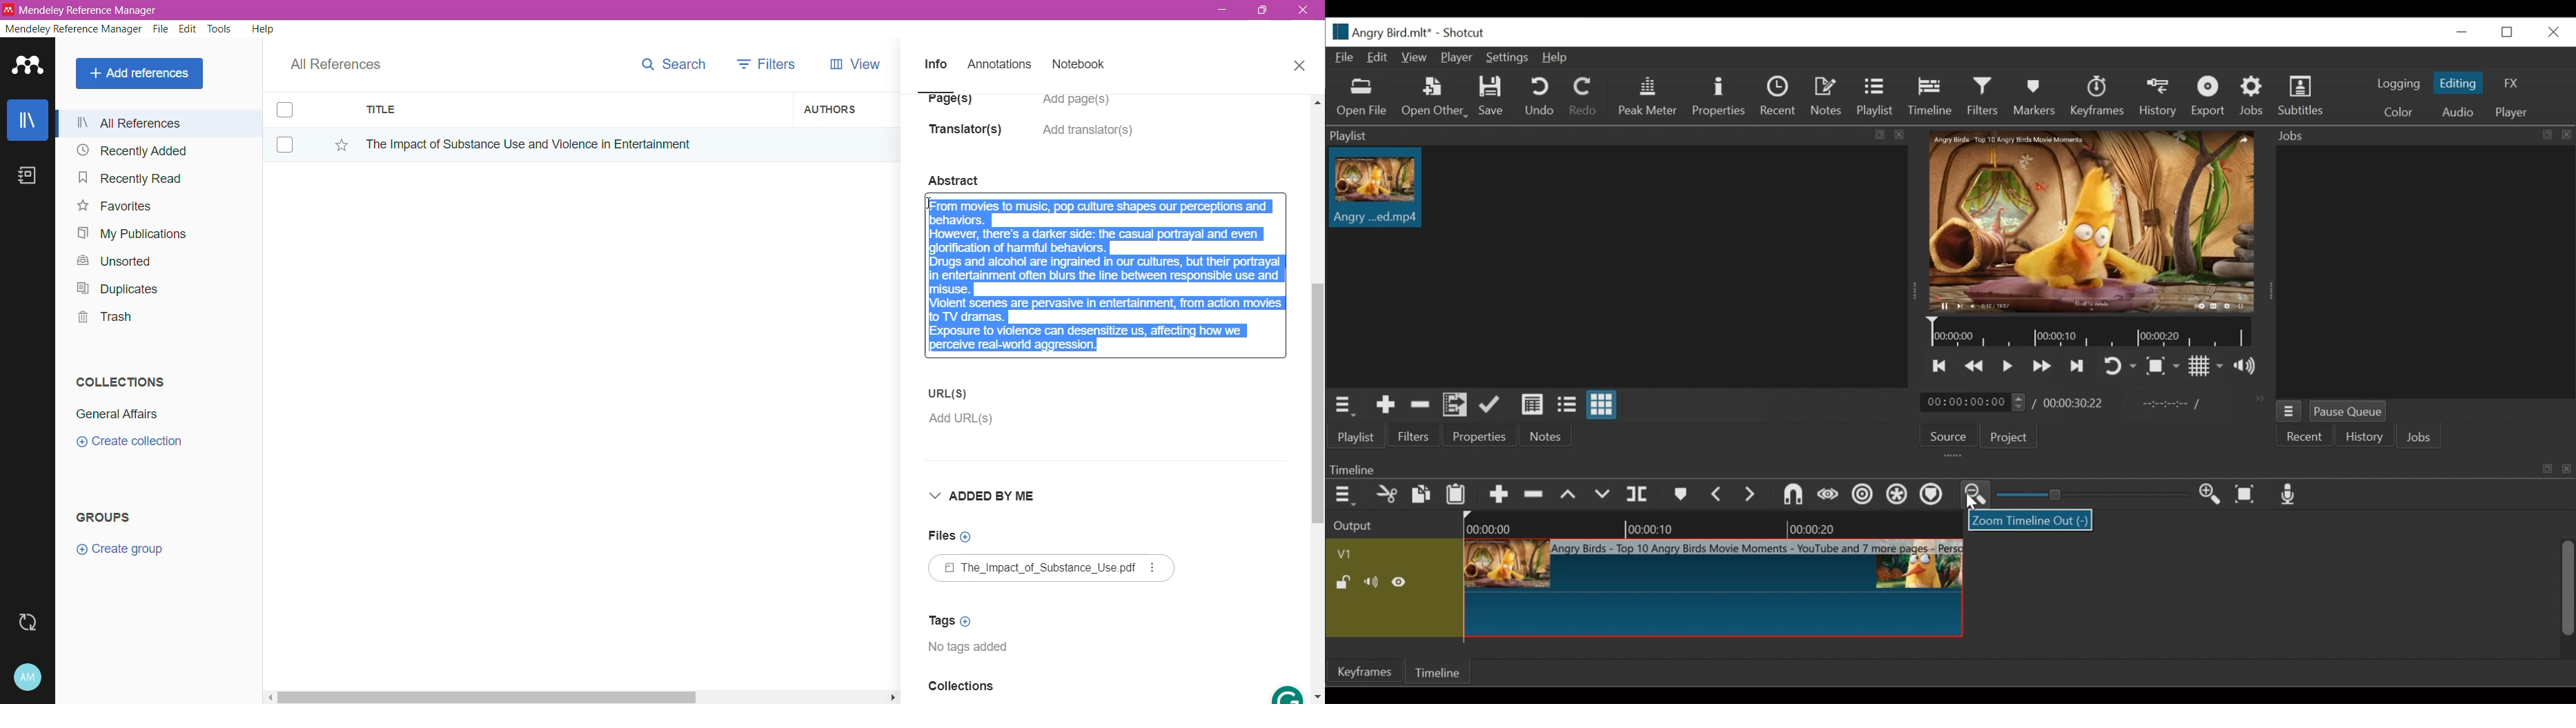 This screenshot has height=728, width=2576. I want to click on keyframes, so click(1363, 685).